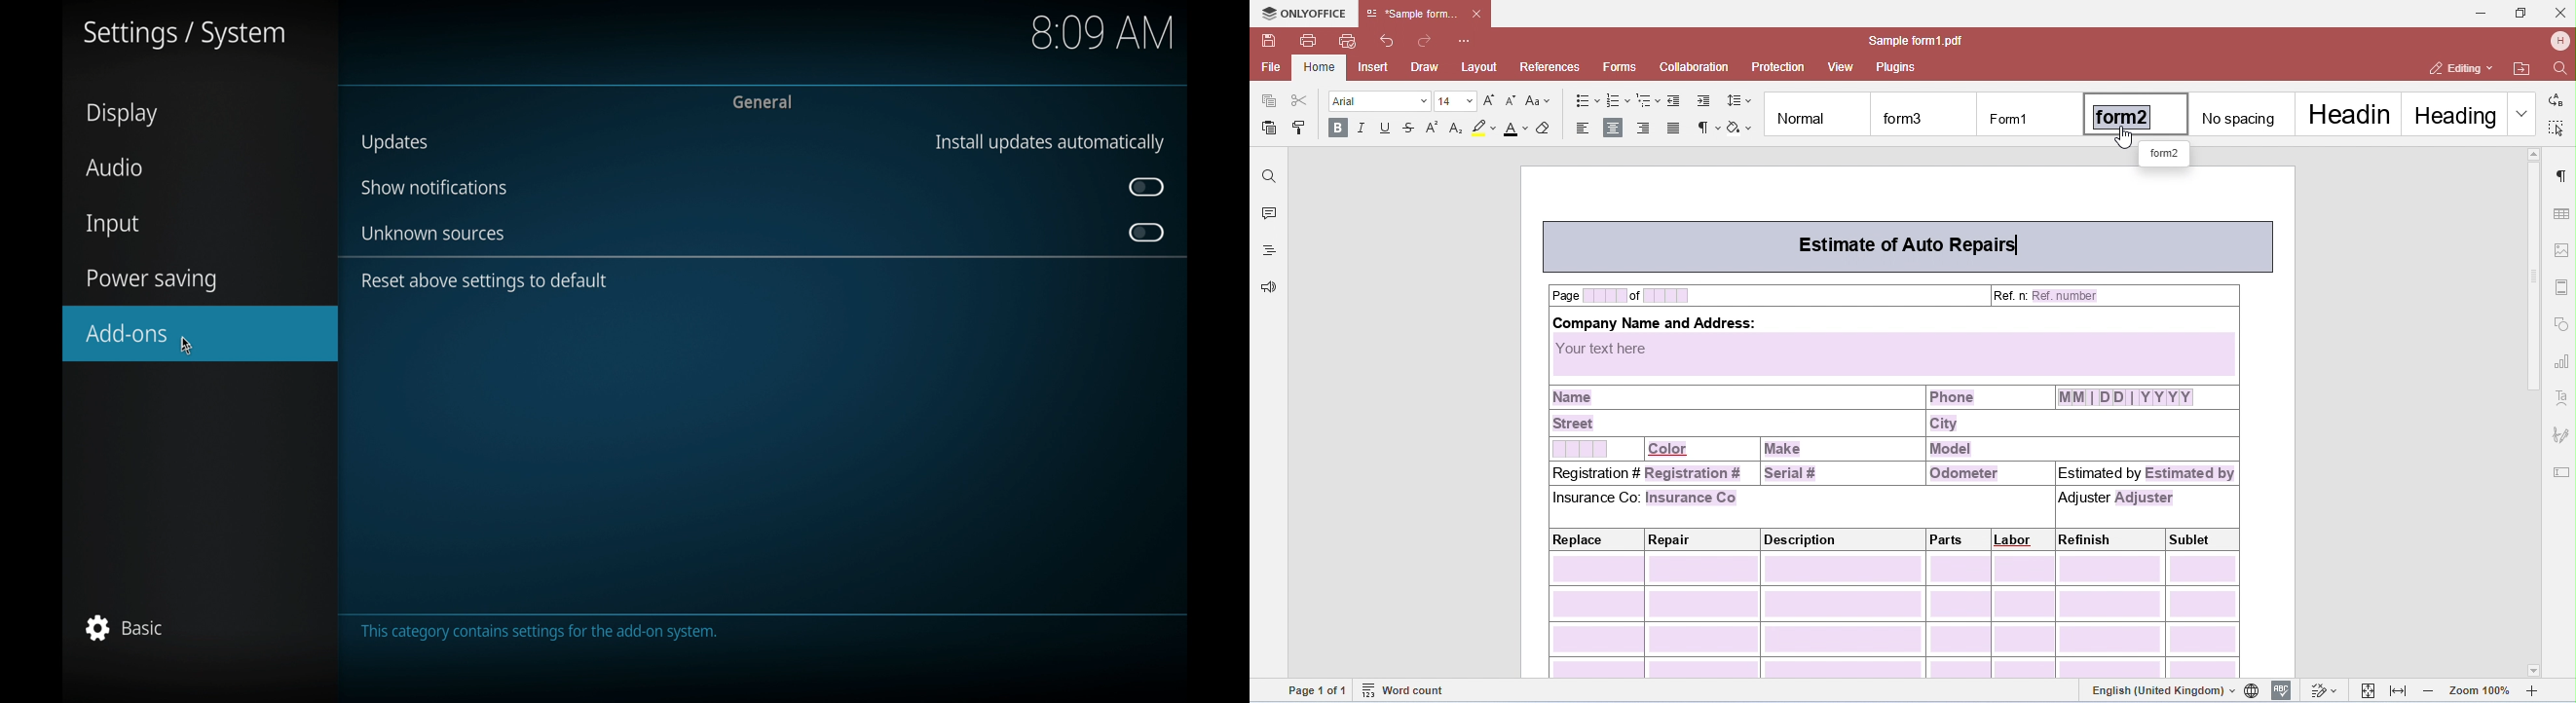 Image resolution: width=2576 pixels, height=728 pixels. What do you see at coordinates (202, 333) in the screenshot?
I see `add-ons` at bounding box center [202, 333].